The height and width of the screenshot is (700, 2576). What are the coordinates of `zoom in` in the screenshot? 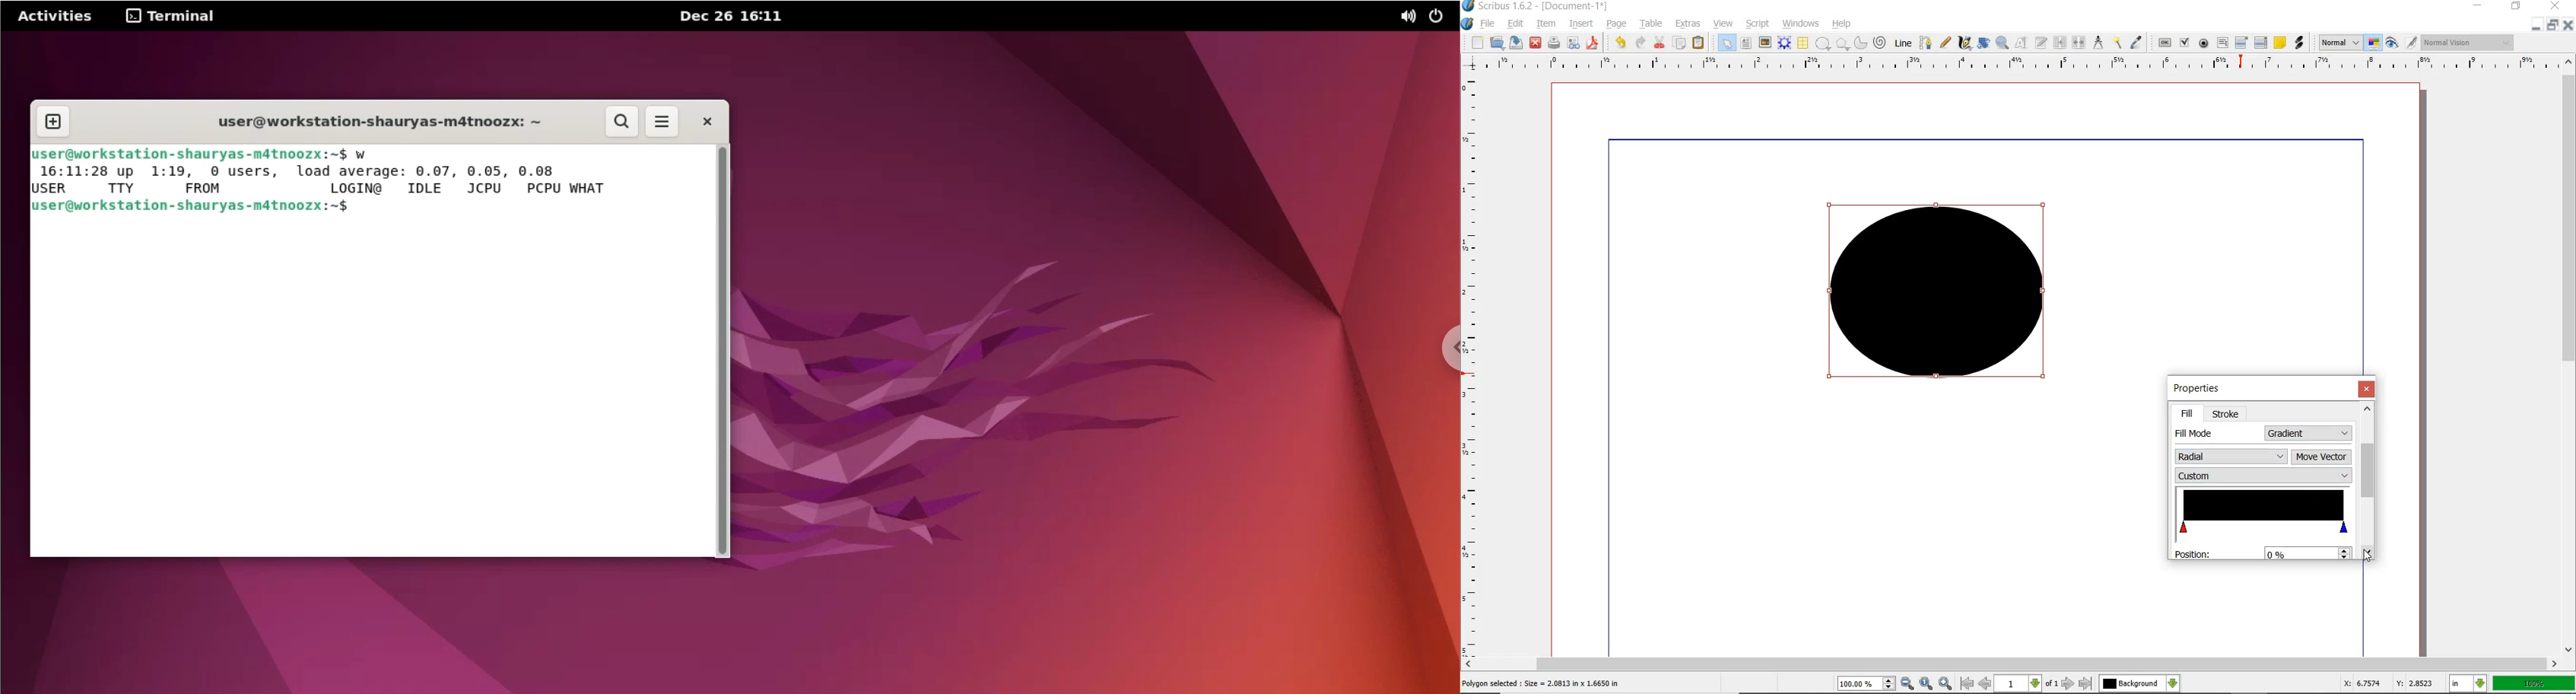 It's located at (1908, 684).